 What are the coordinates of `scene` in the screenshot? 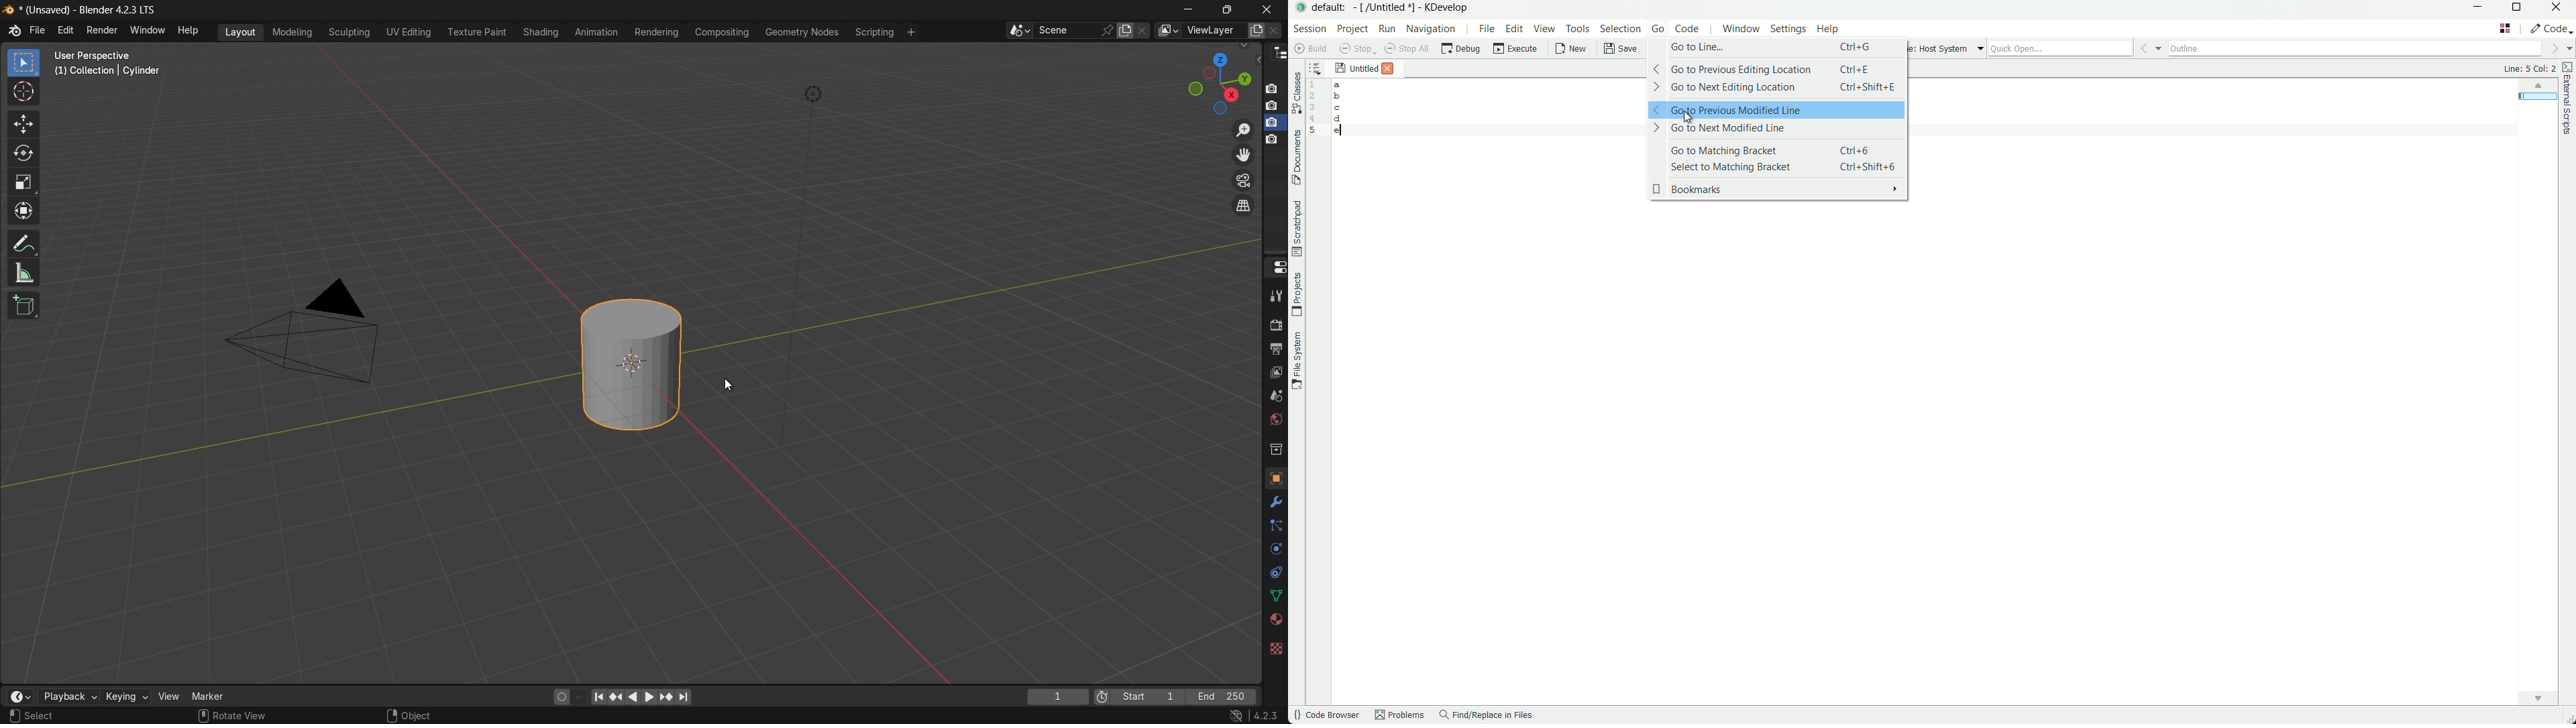 It's located at (1067, 31).